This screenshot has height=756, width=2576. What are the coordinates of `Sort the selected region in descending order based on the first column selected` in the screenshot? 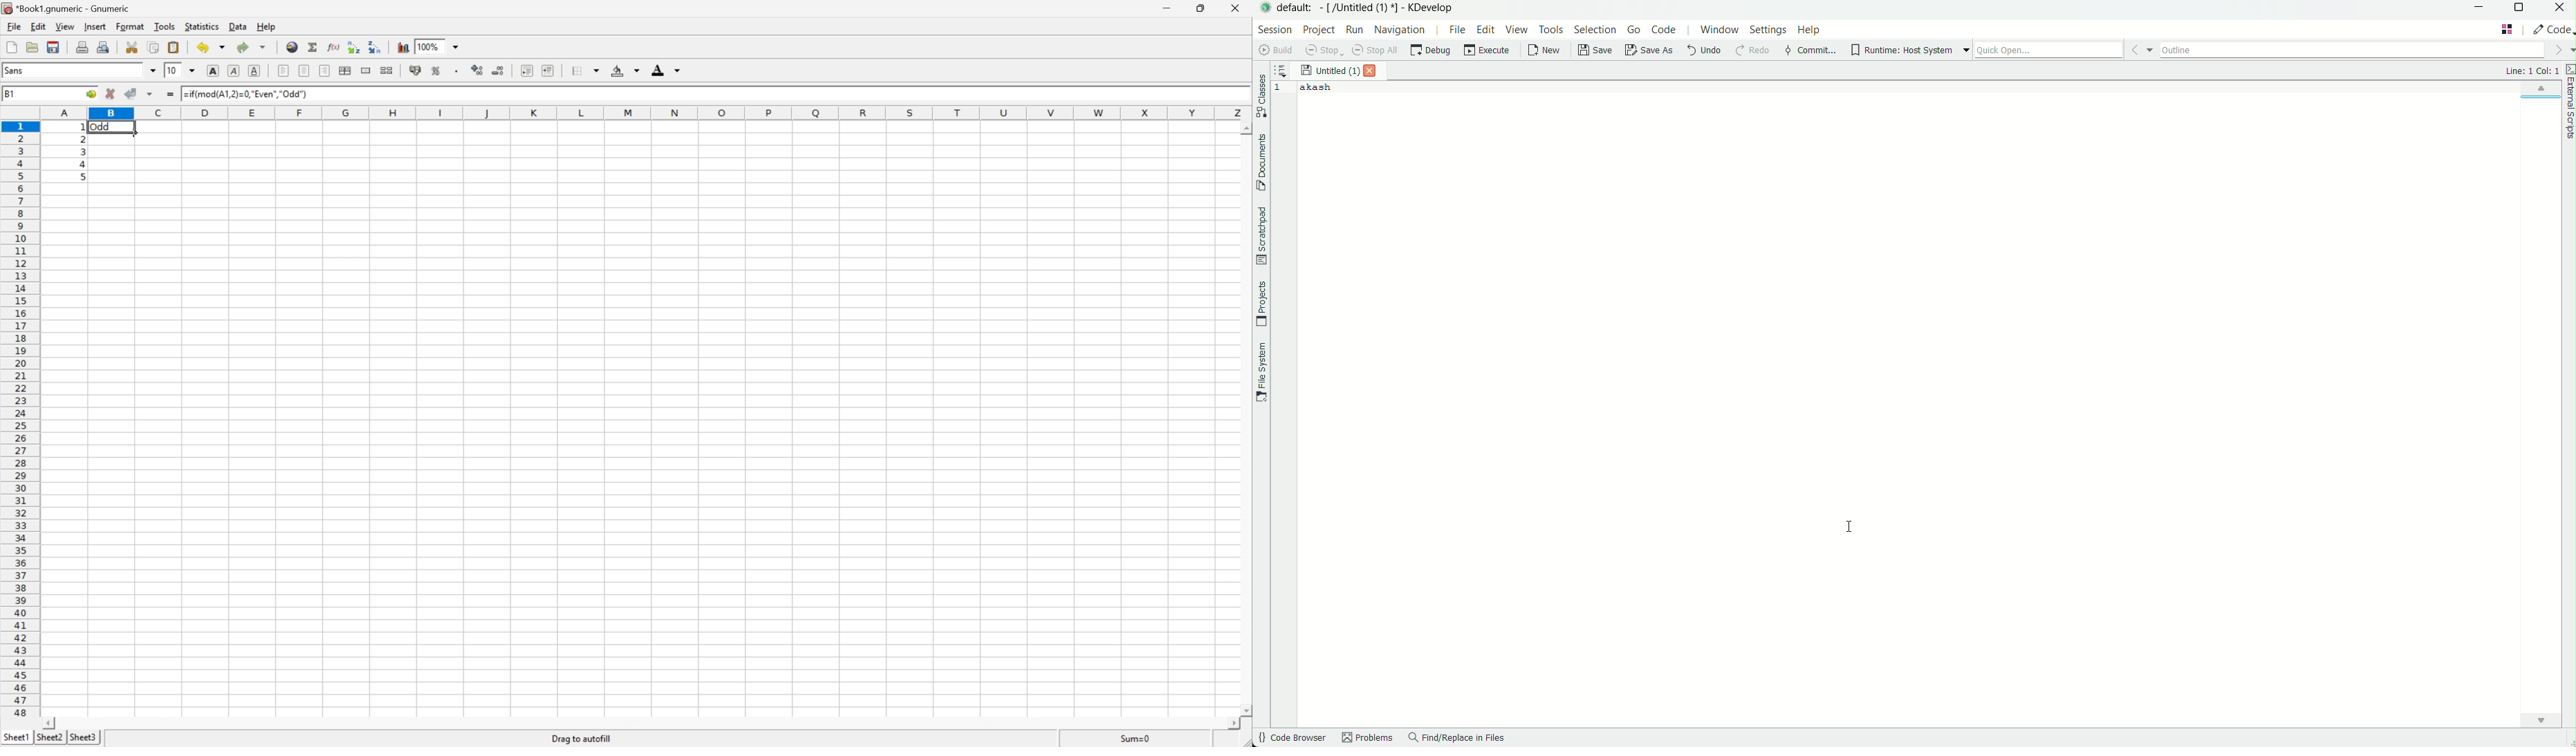 It's located at (373, 46).